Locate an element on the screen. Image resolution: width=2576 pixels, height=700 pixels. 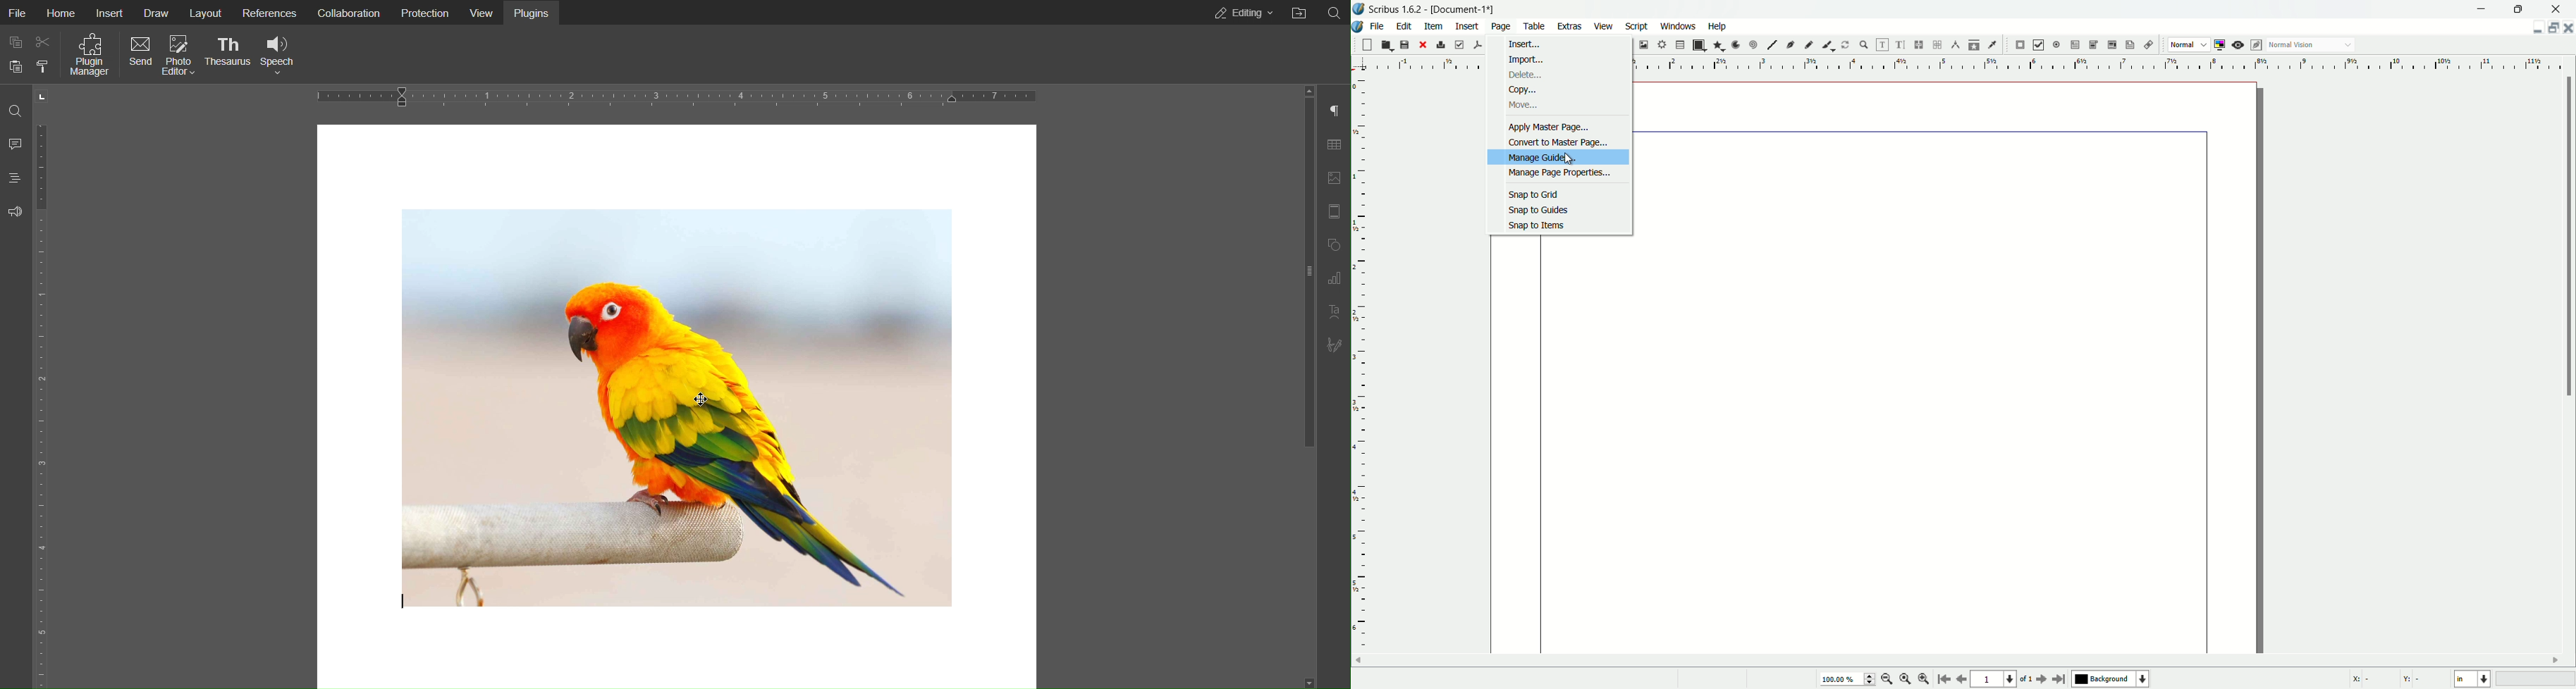
measuring scale is located at coordinates (2103, 65).